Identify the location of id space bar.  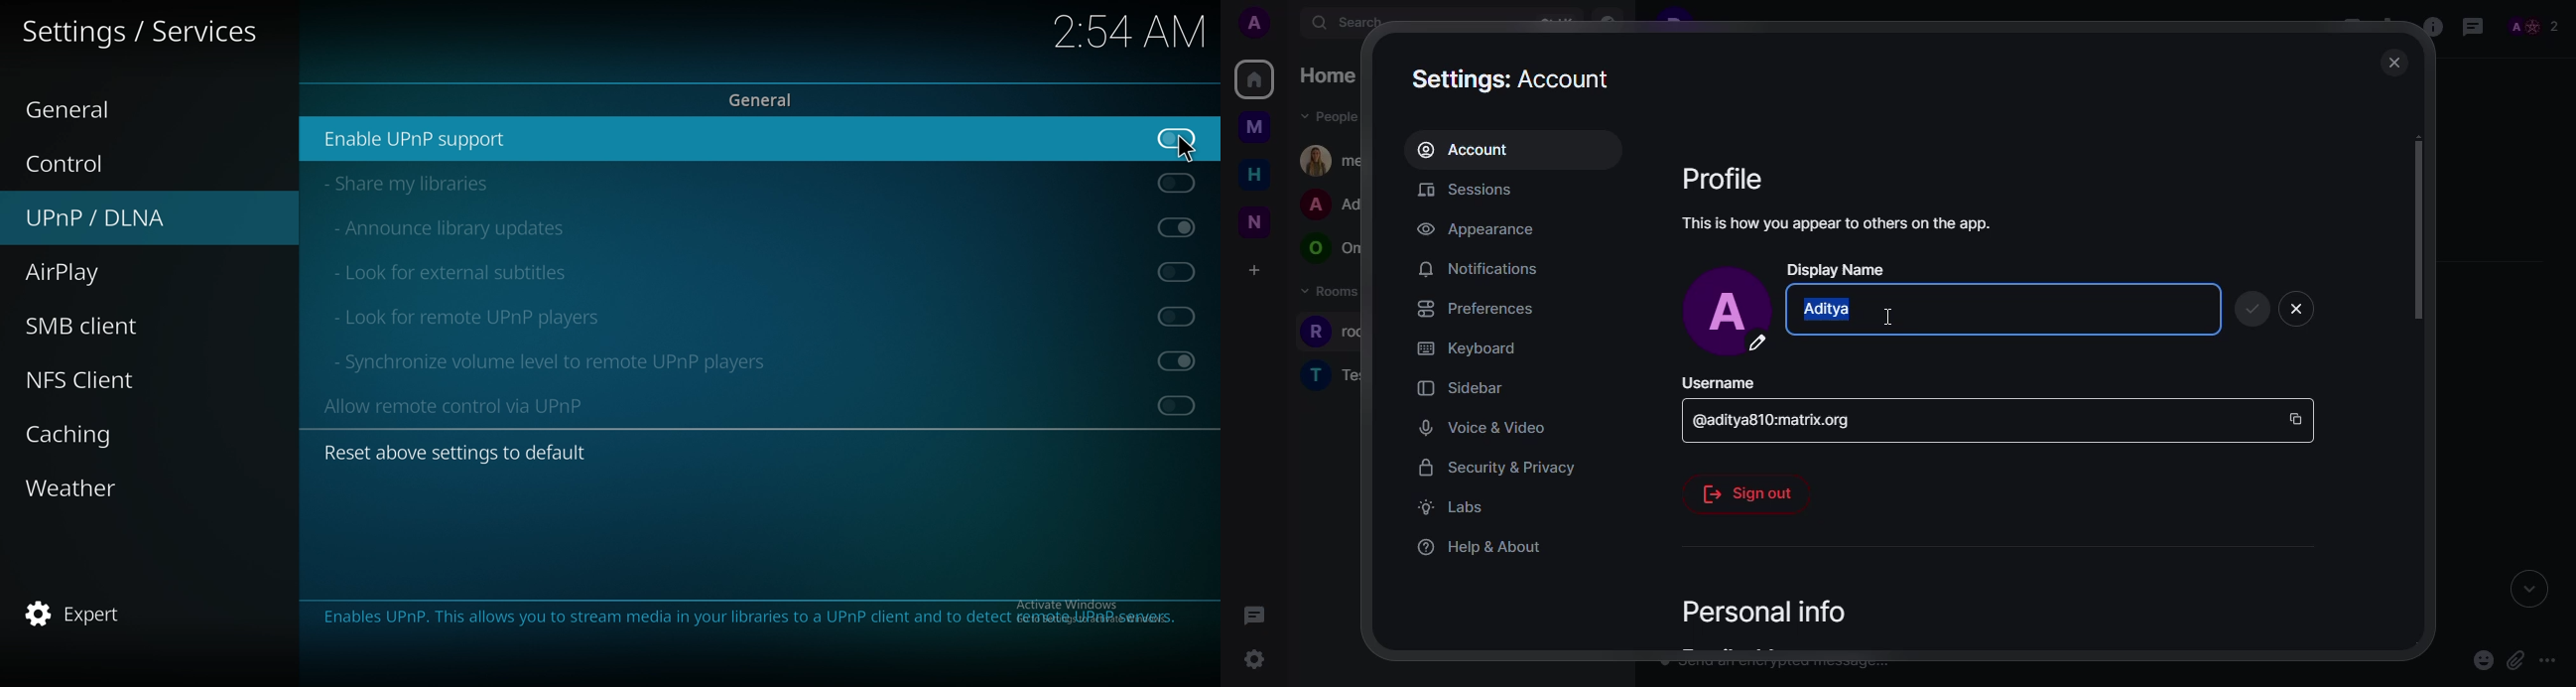
(1774, 419).